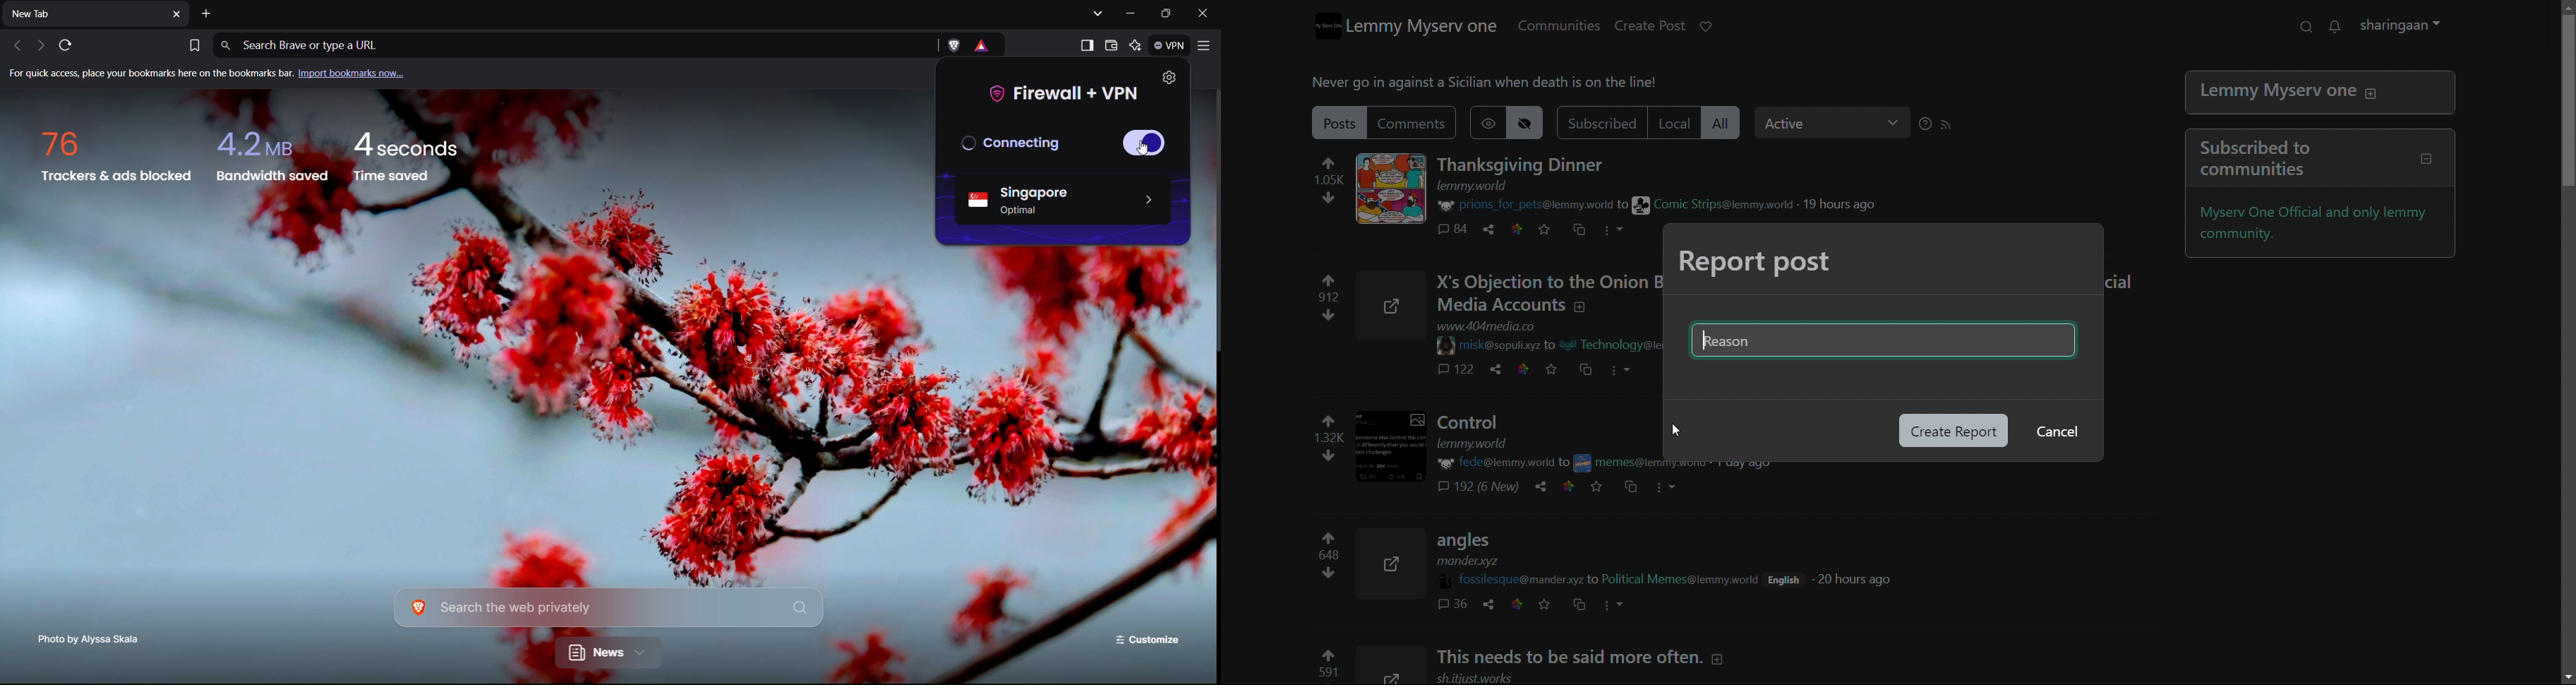  I want to click on sorting help, so click(1932, 124).